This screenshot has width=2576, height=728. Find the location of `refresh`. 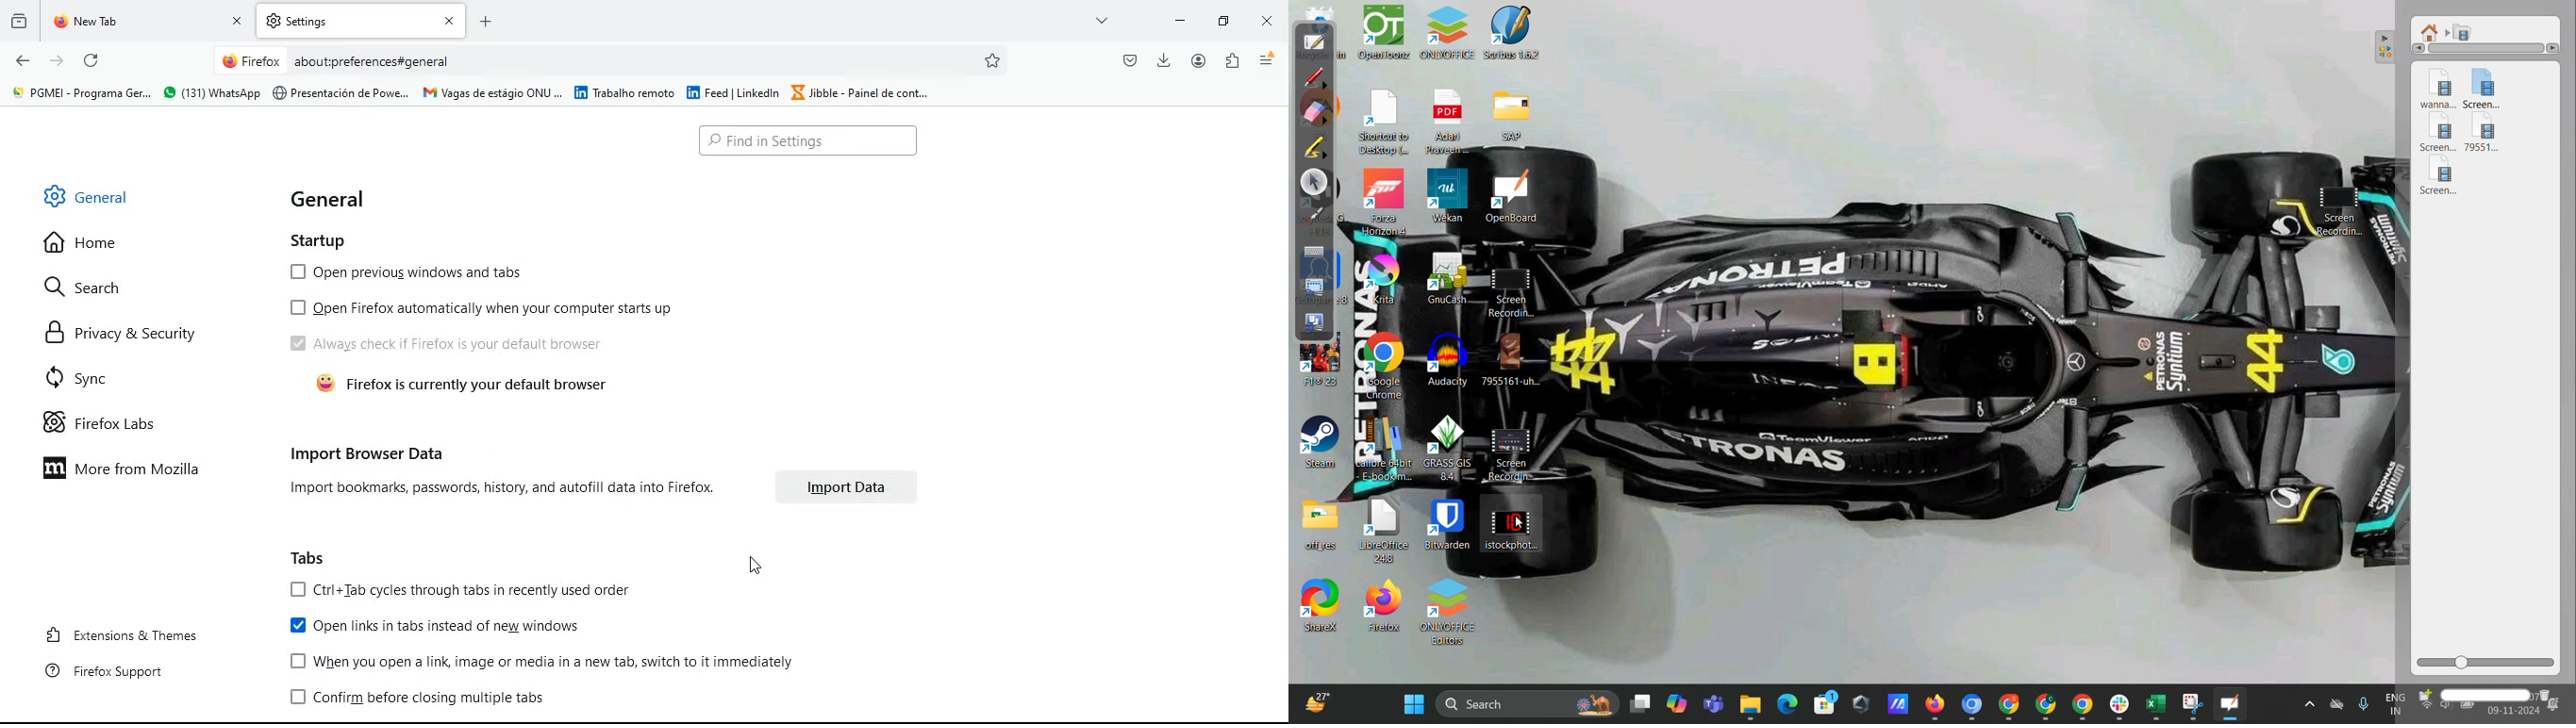

refresh is located at coordinates (93, 62).